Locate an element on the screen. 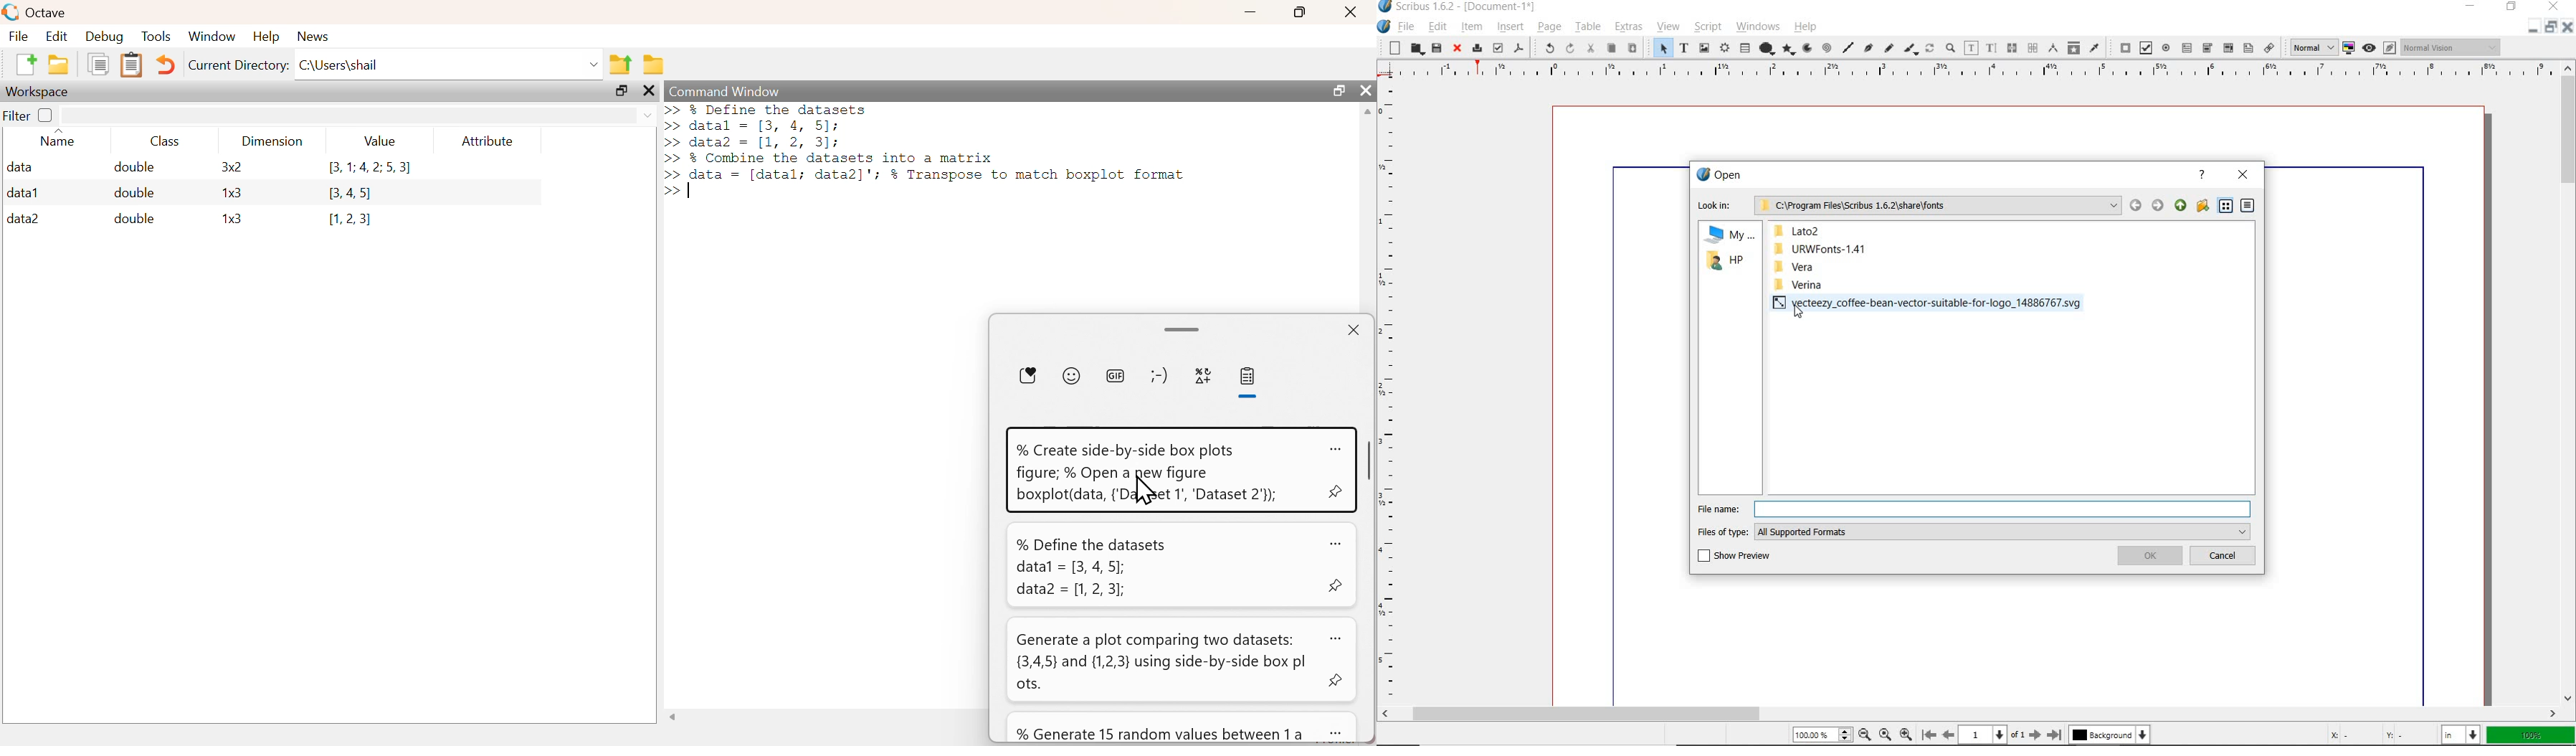 The width and height of the screenshot is (2576, 756). Window is located at coordinates (212, 37).